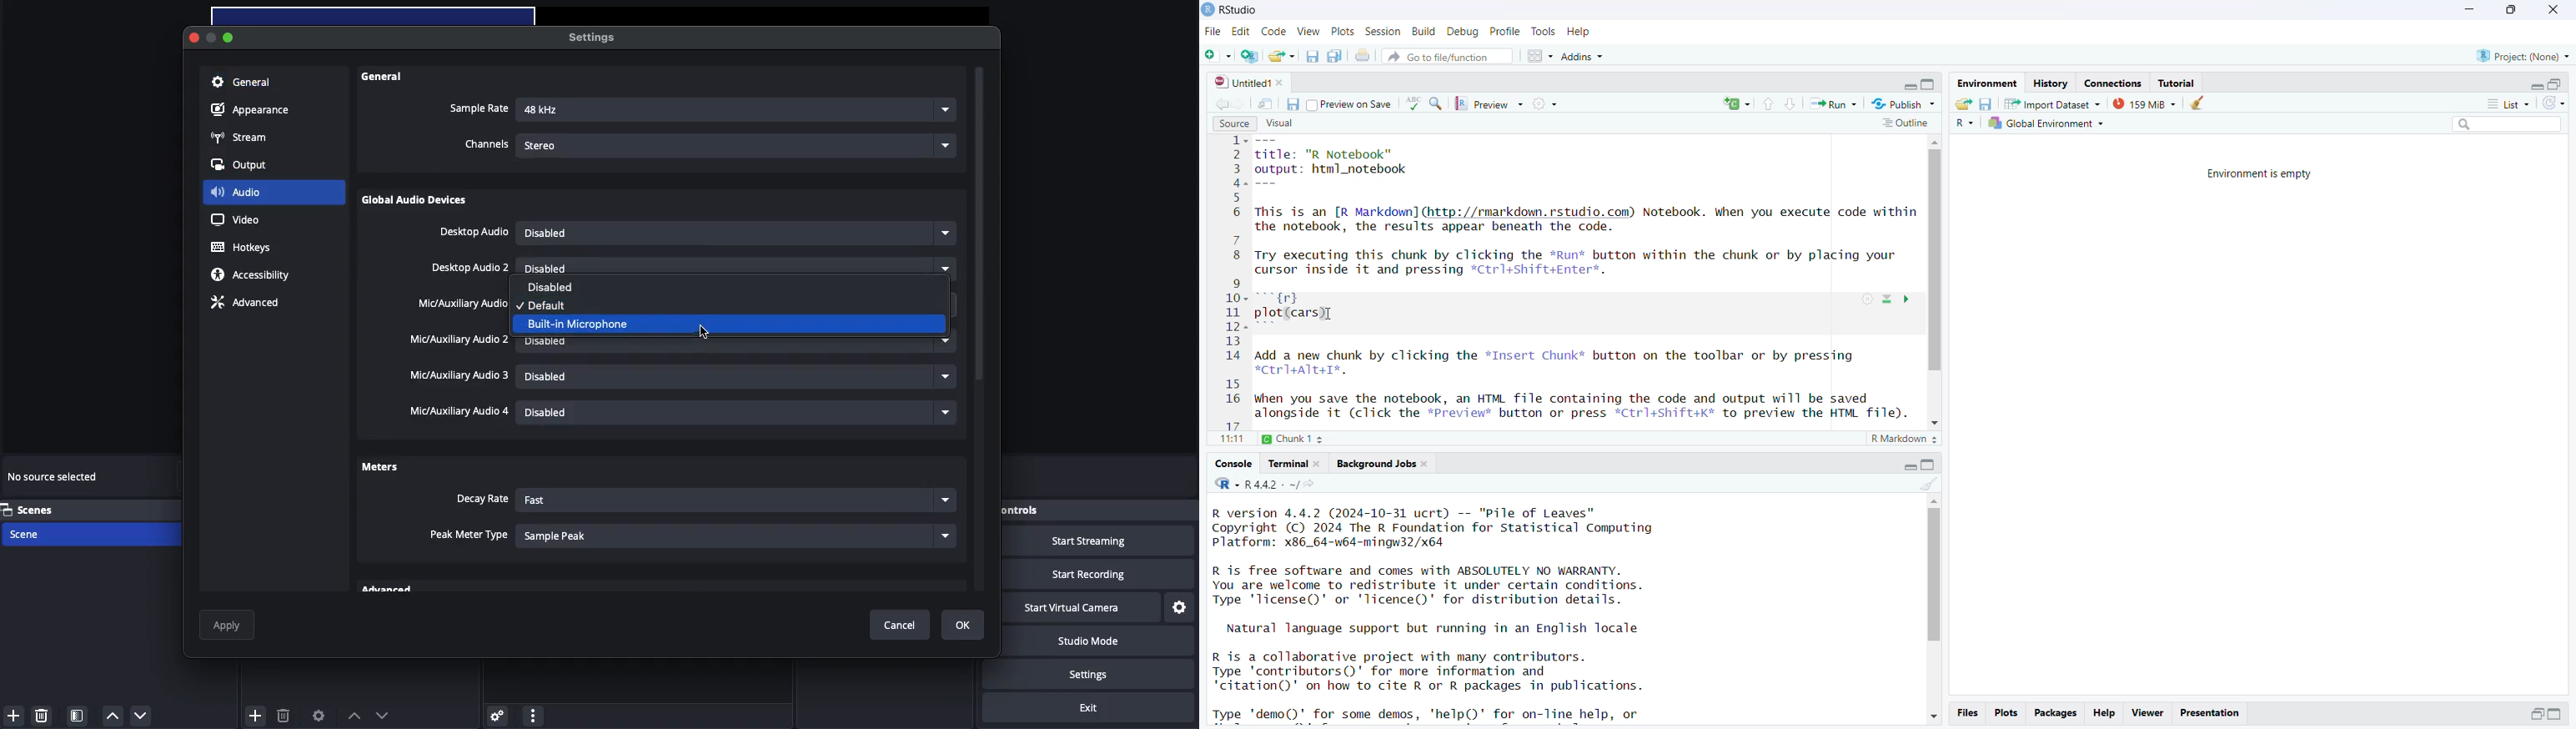  I want to click on file, so click(1214, 32).